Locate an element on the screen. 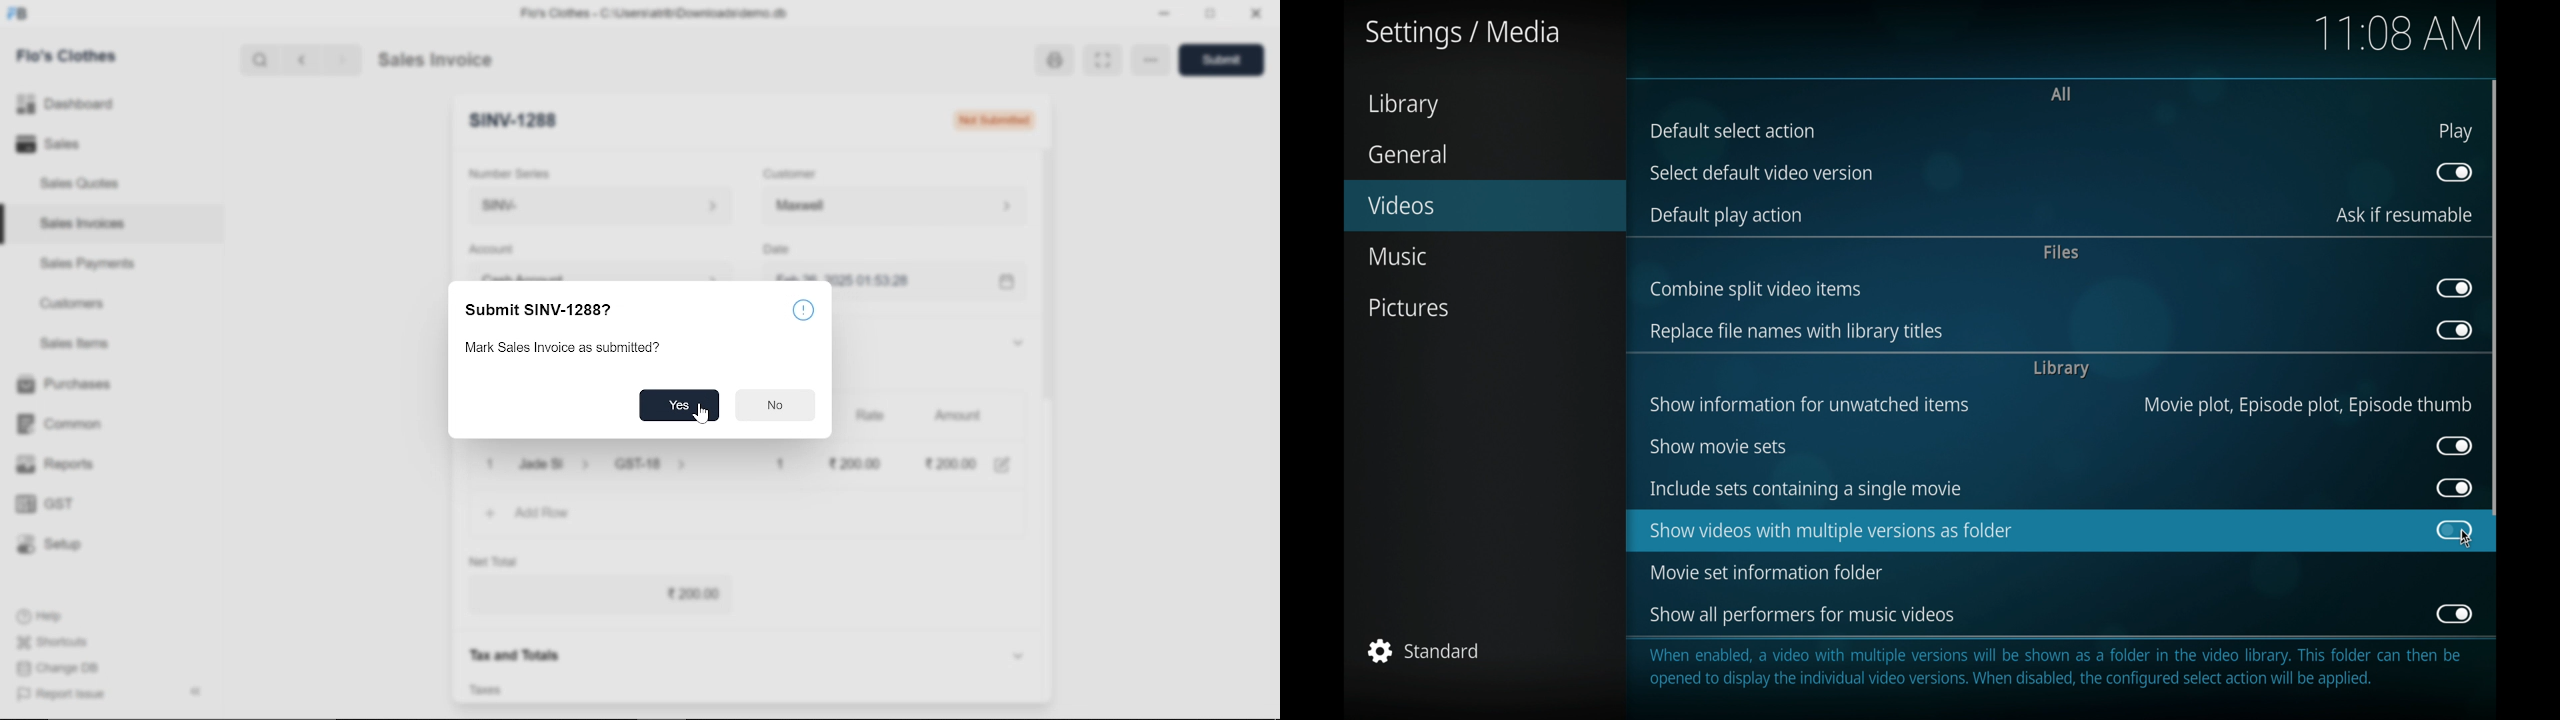 The image size is (2576, 728). general is located at coordinates (1409, 154).